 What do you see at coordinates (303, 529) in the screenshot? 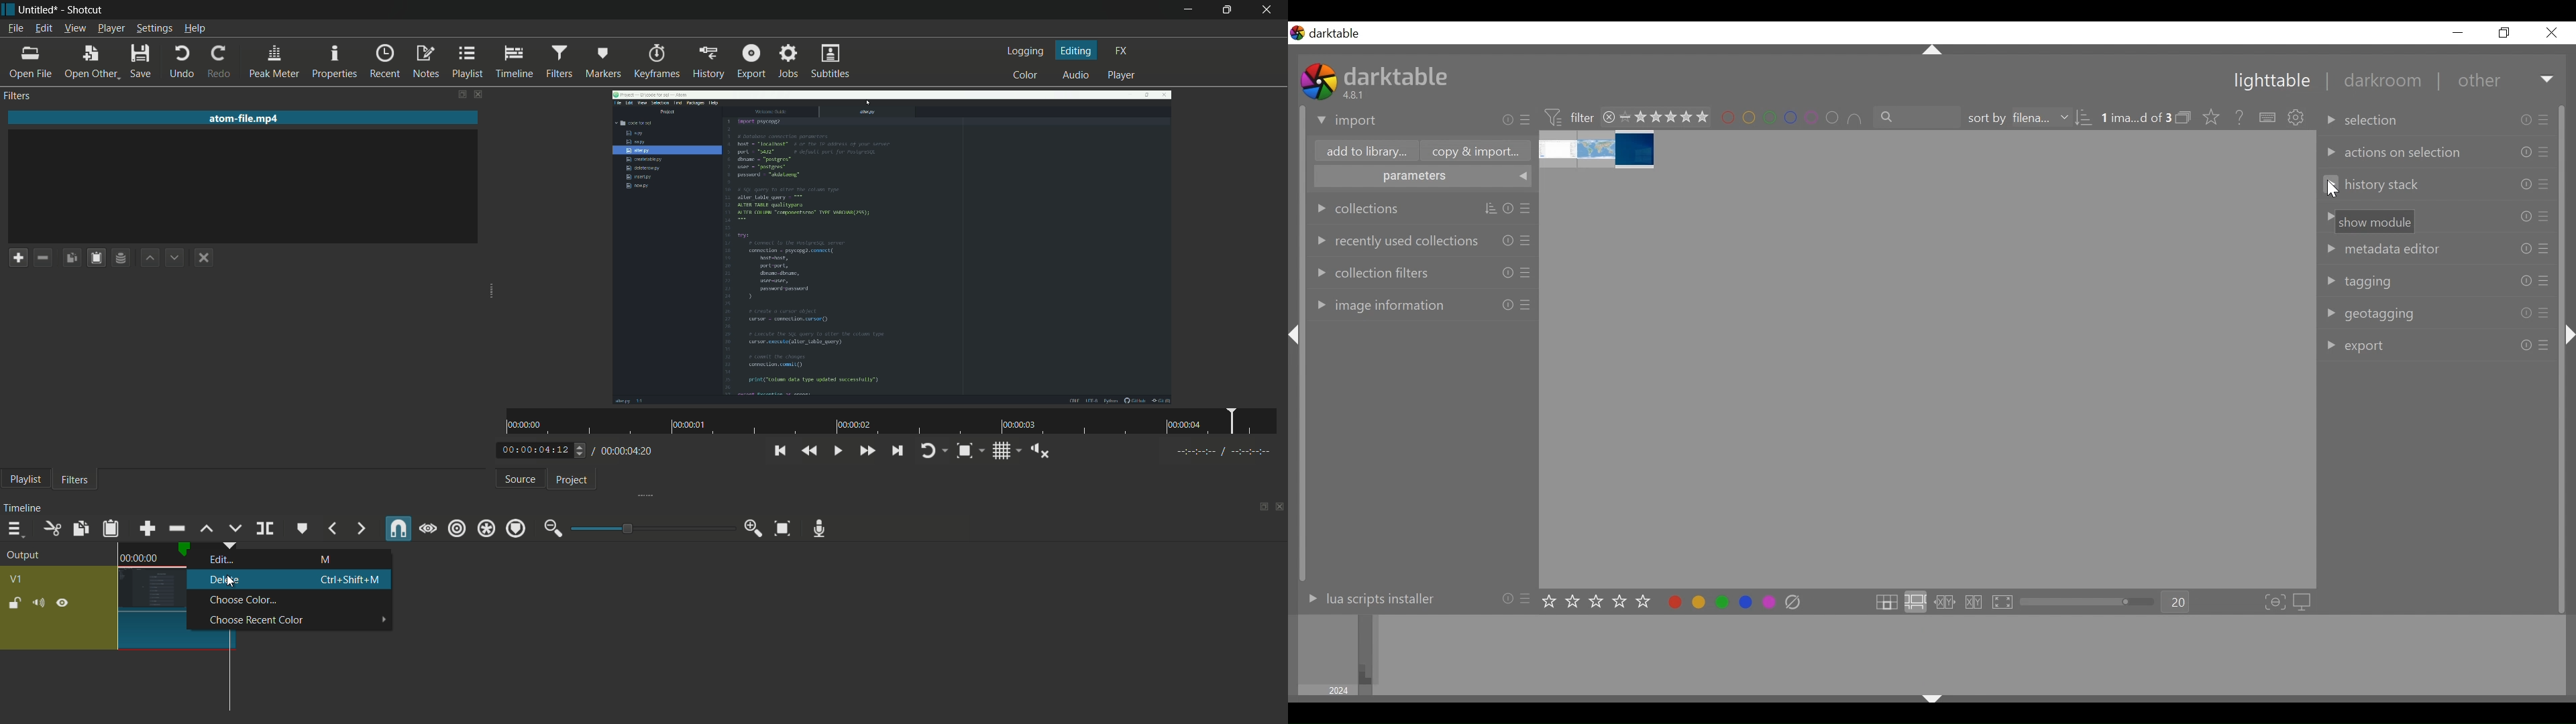
I see `create or edit marker` at bounding box center [303, 529].